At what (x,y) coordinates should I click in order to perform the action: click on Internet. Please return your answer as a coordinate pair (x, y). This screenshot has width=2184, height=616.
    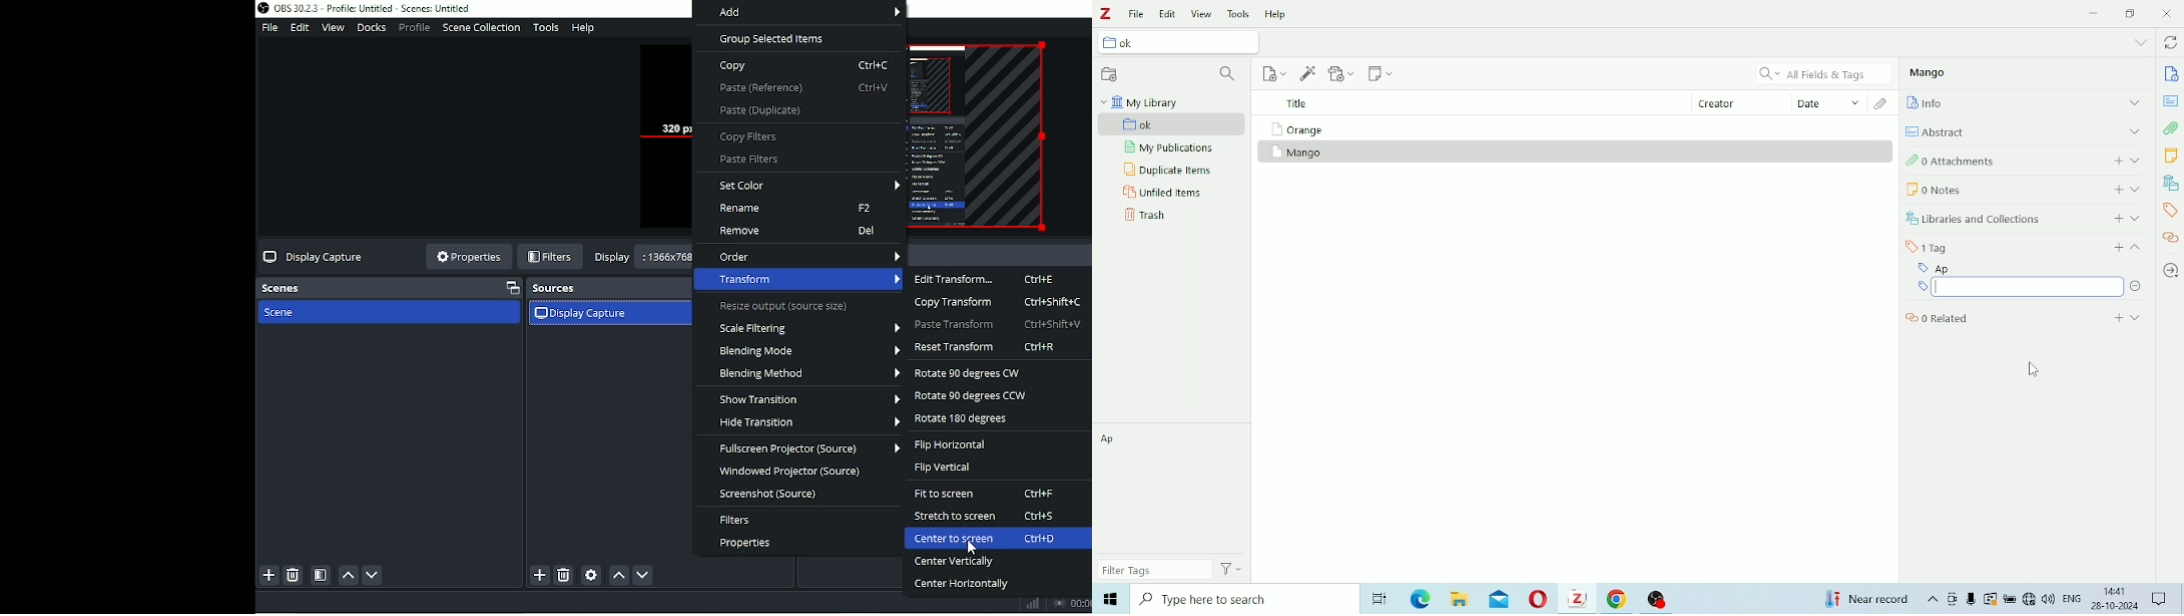
    Looking at the image, I should click on (2029, 600).